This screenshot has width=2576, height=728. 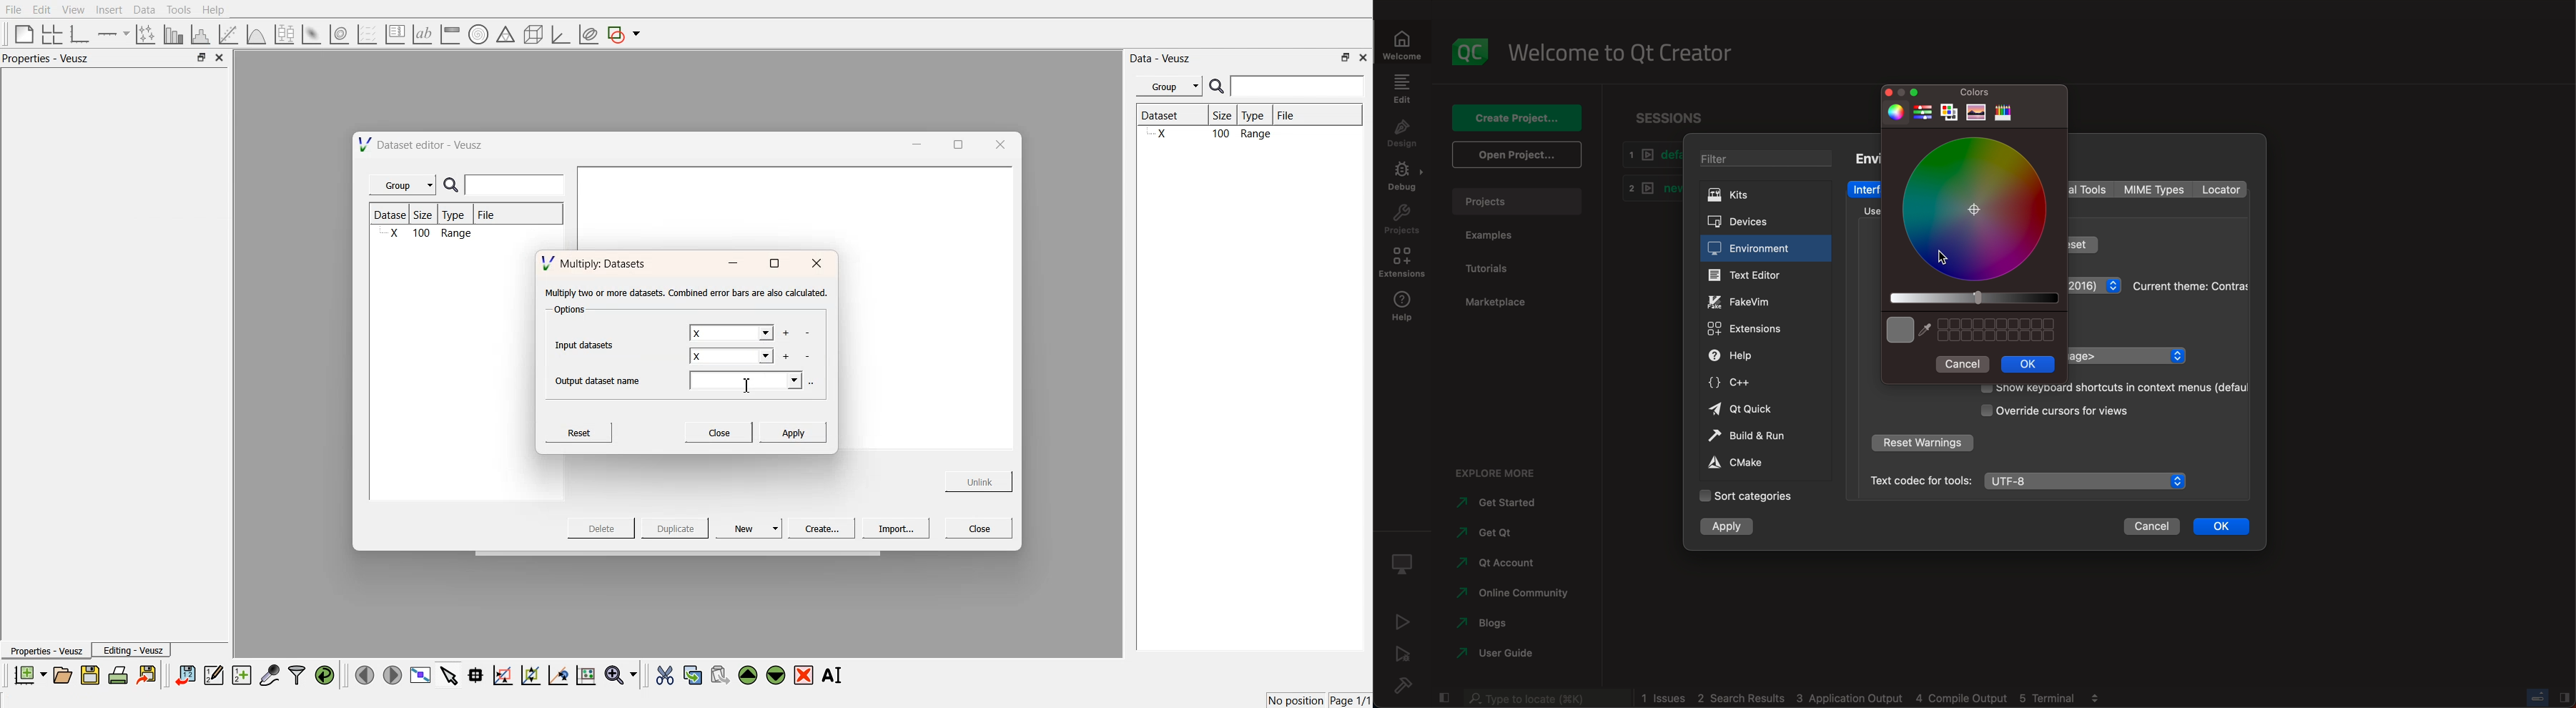 I want to click on categories, so click(x=1746, y=497).